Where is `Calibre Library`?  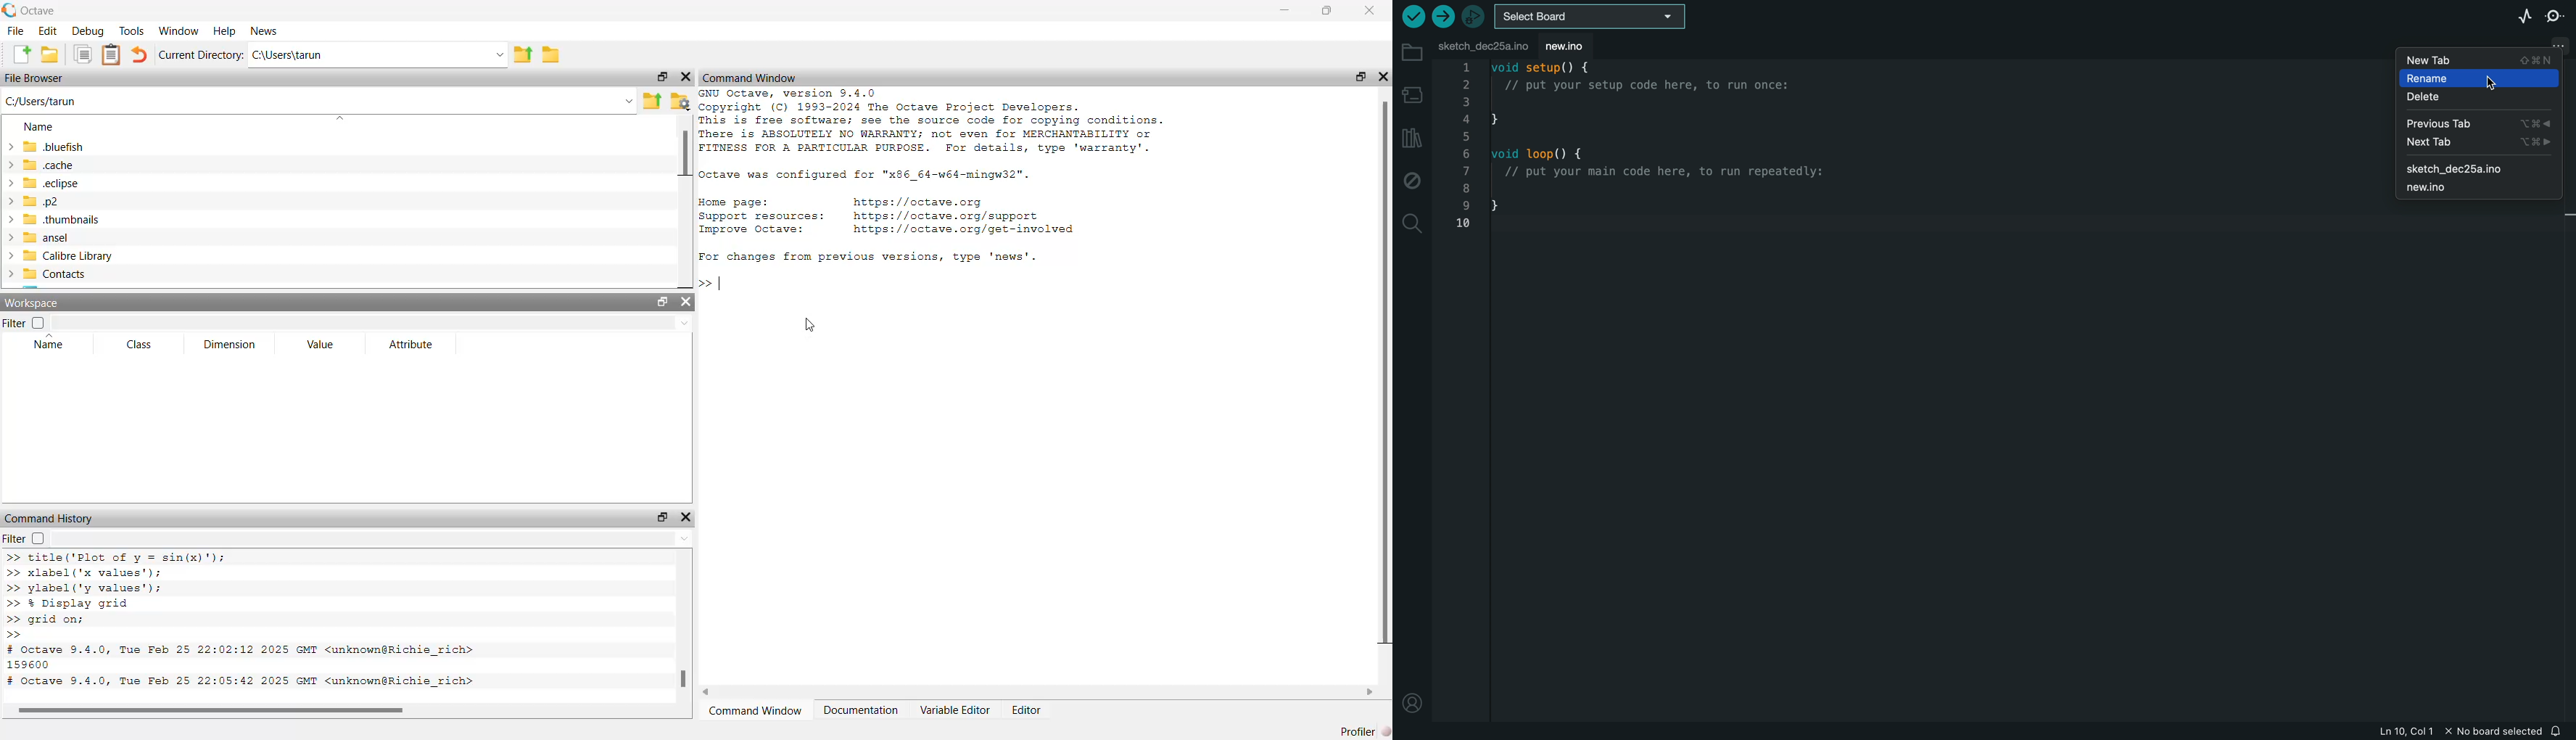 Calibre Library is located at coordinates (59, 257).